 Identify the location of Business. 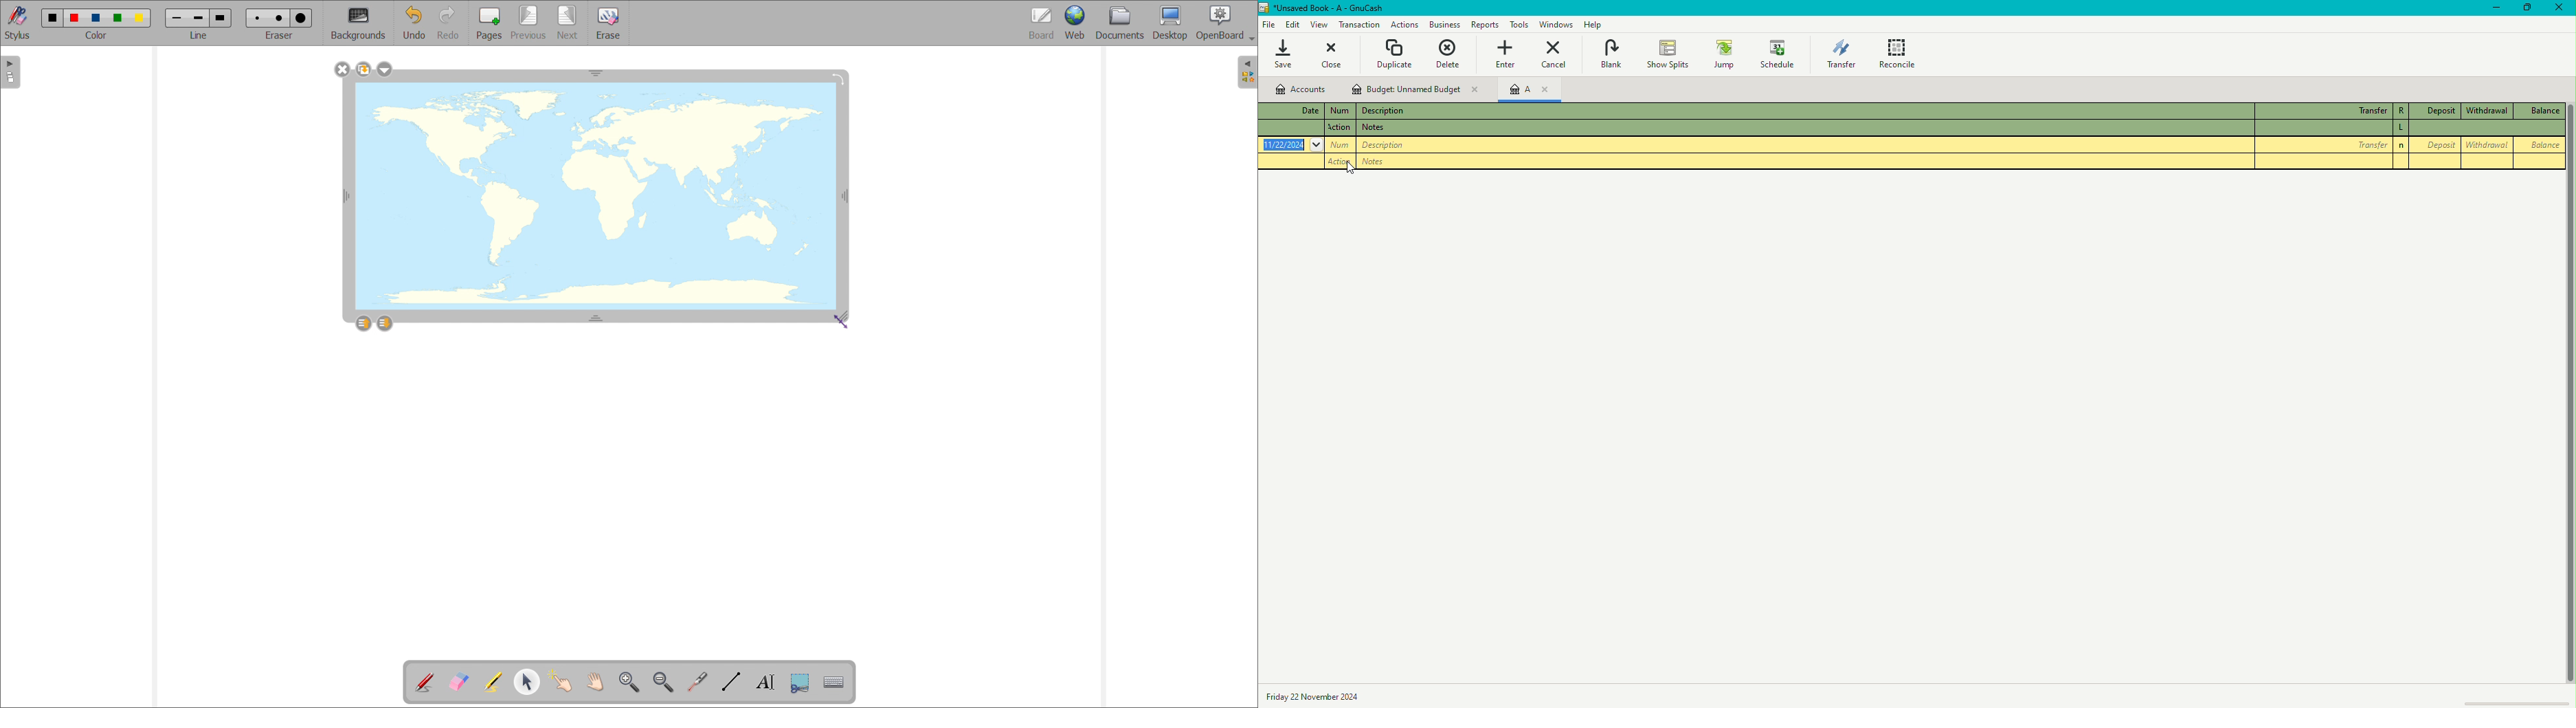
(1444, 25).